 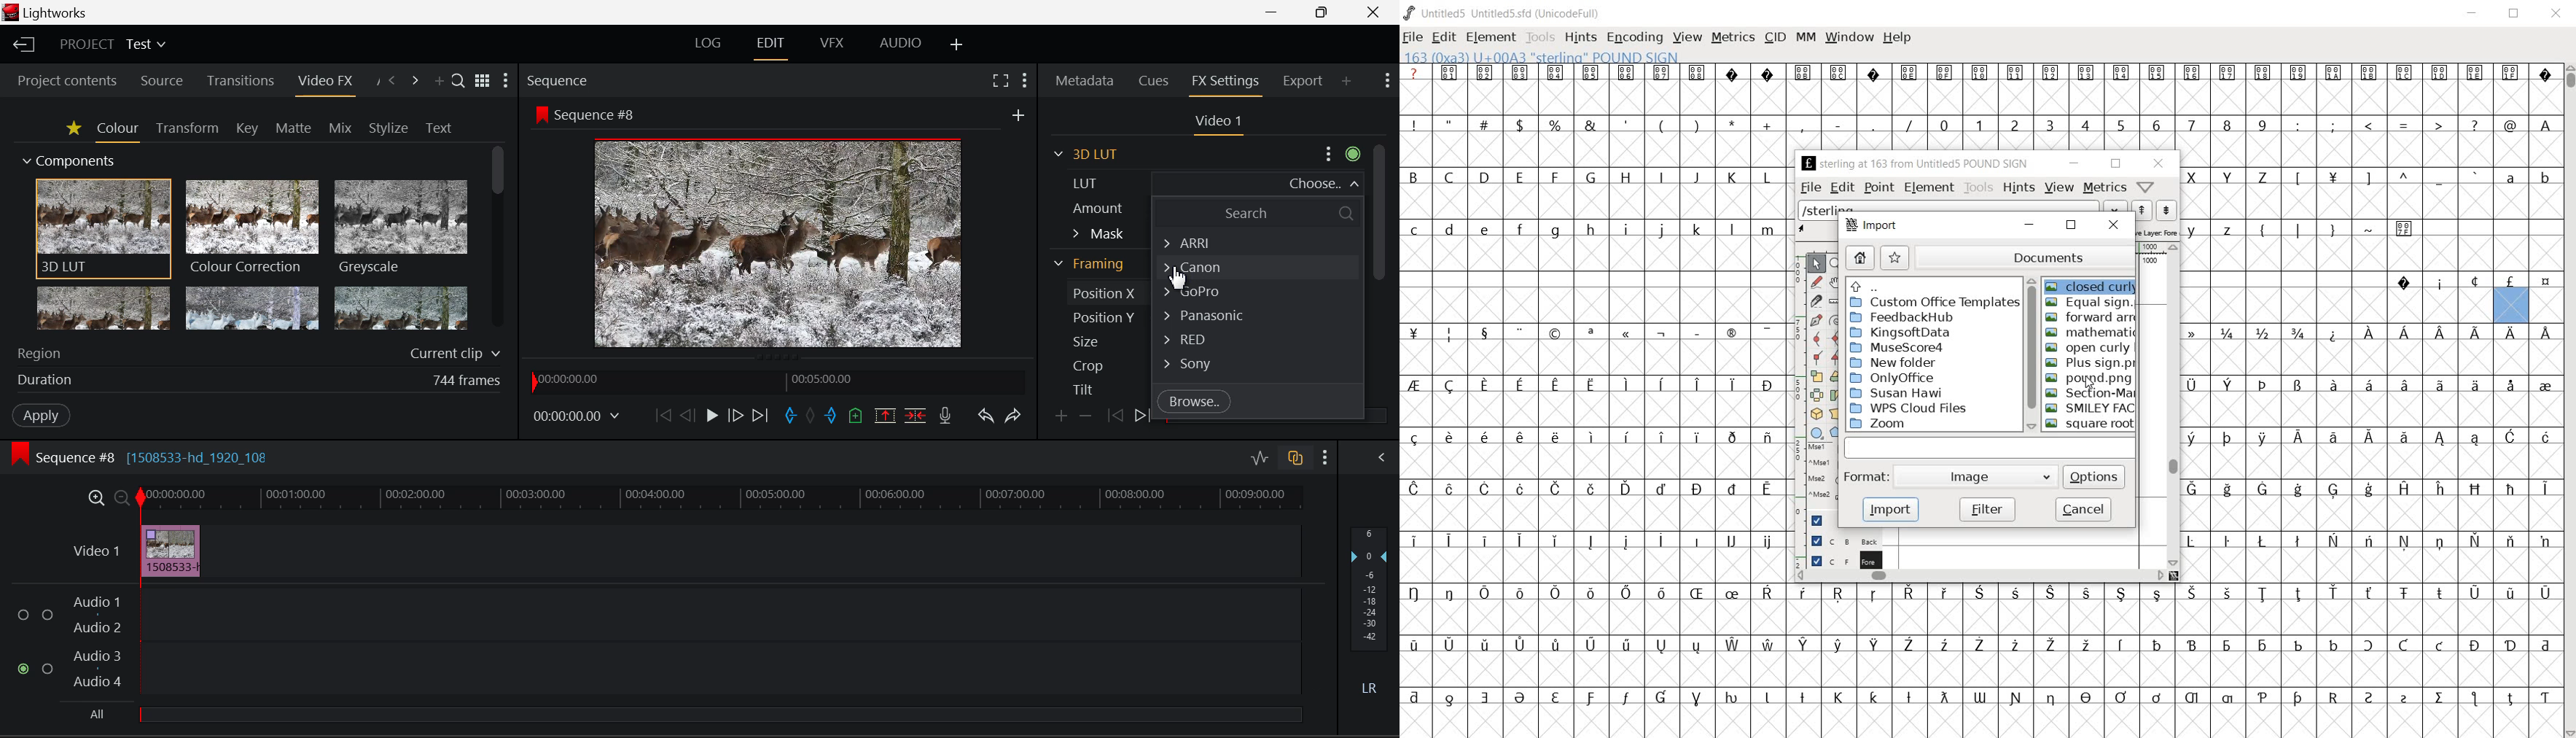 I want to click on a, so click(x=2511, y=177).